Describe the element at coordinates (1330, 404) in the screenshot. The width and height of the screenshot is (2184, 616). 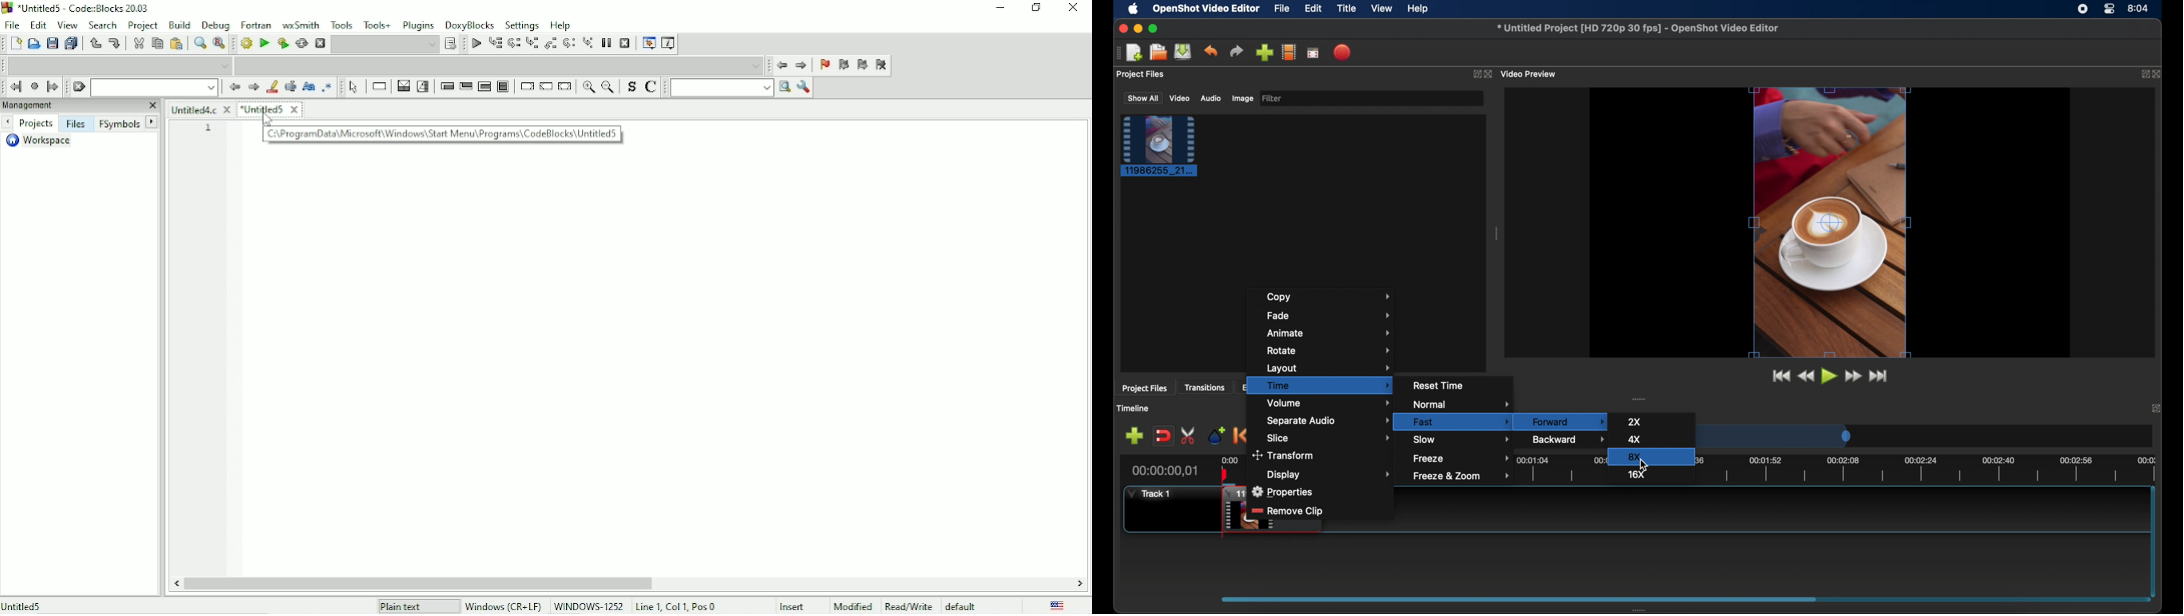
I see `volume  menu` at that location.